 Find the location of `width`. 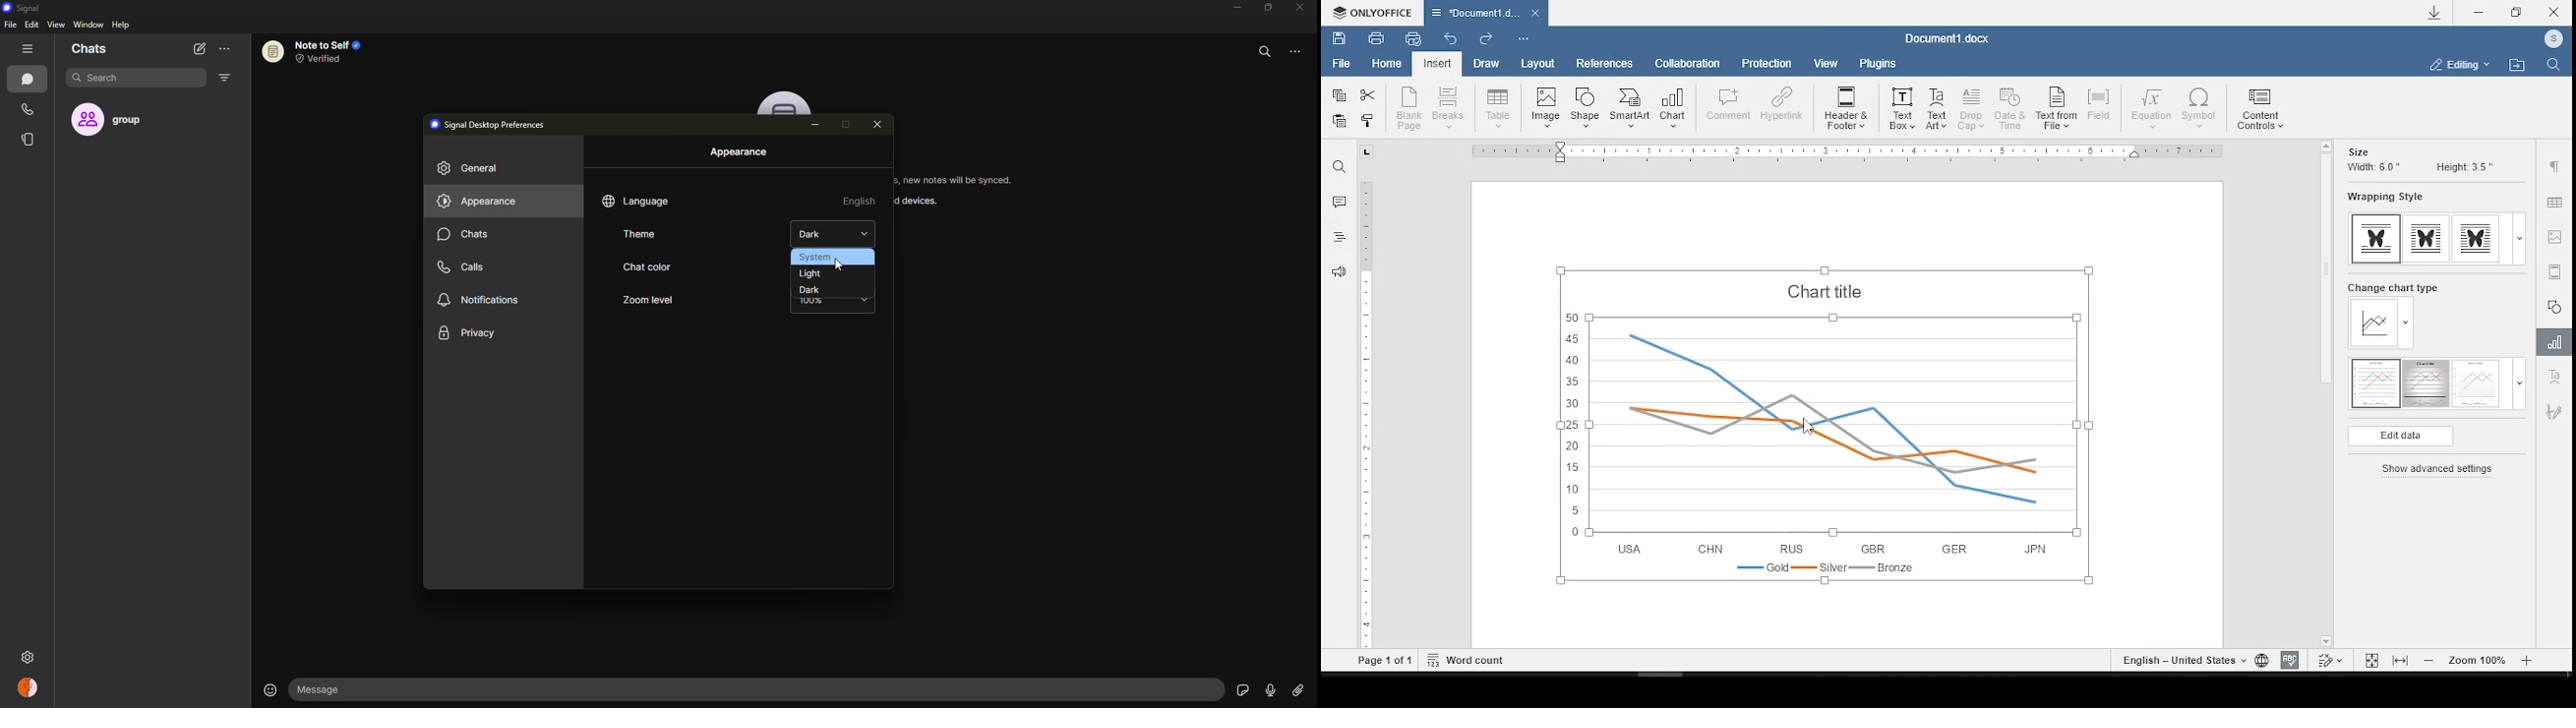

width is located at coordinates (2371, 168).